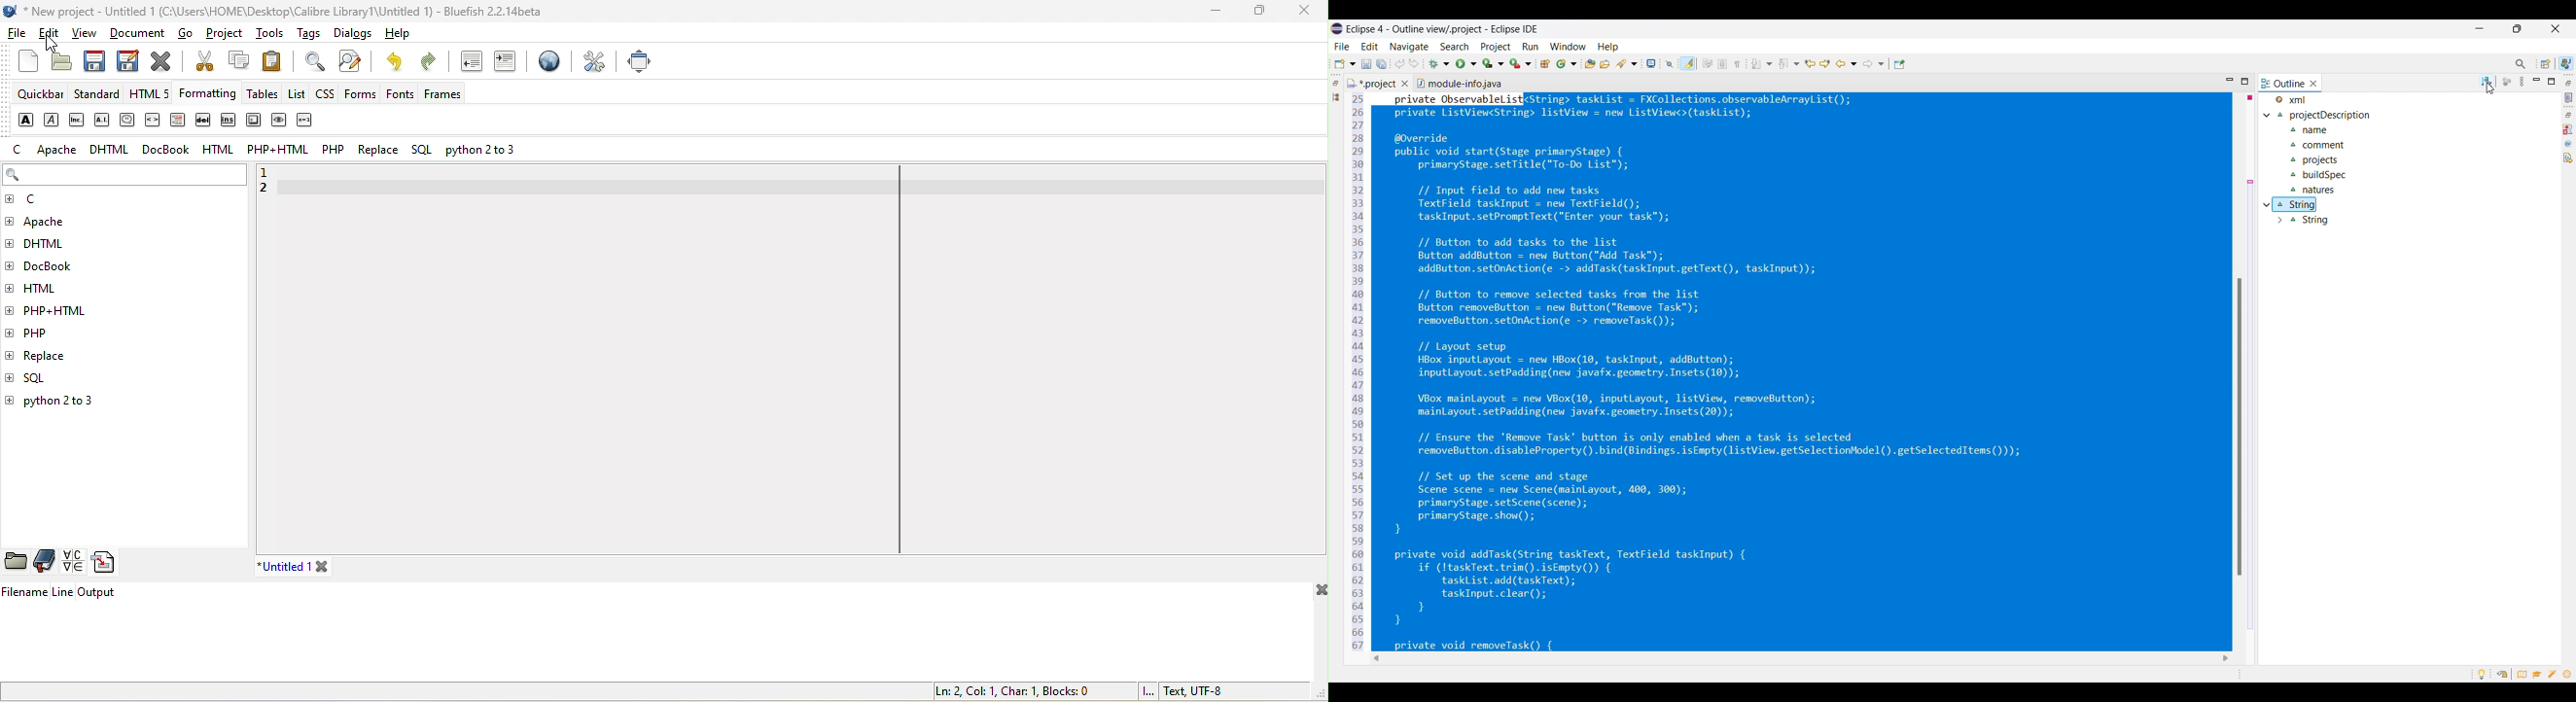 This screenshot has width=2576, height=728. What do you see at coordinates (202, 63) in the screenshot?
I see `cut` at bounding box center [202, 63].